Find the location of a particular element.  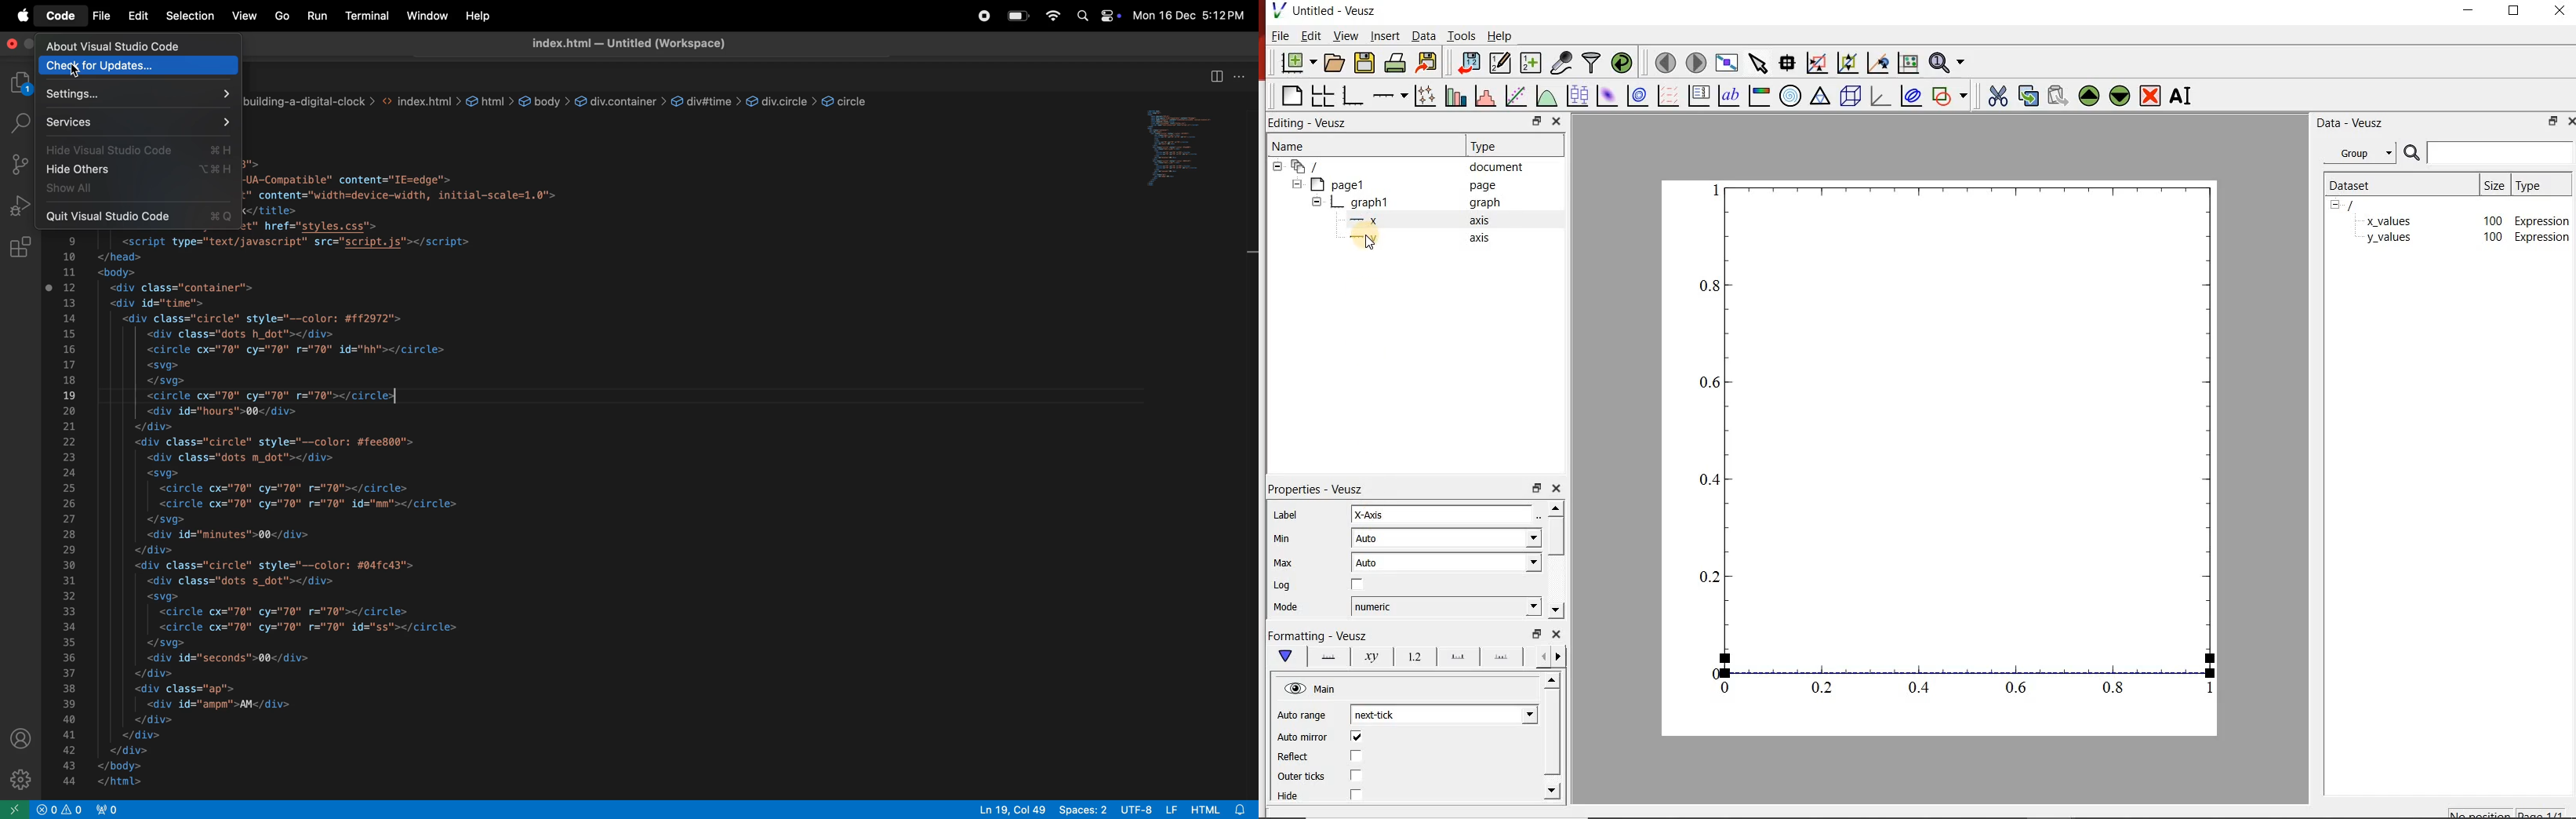

graph is located at coordinates (1484, 202).